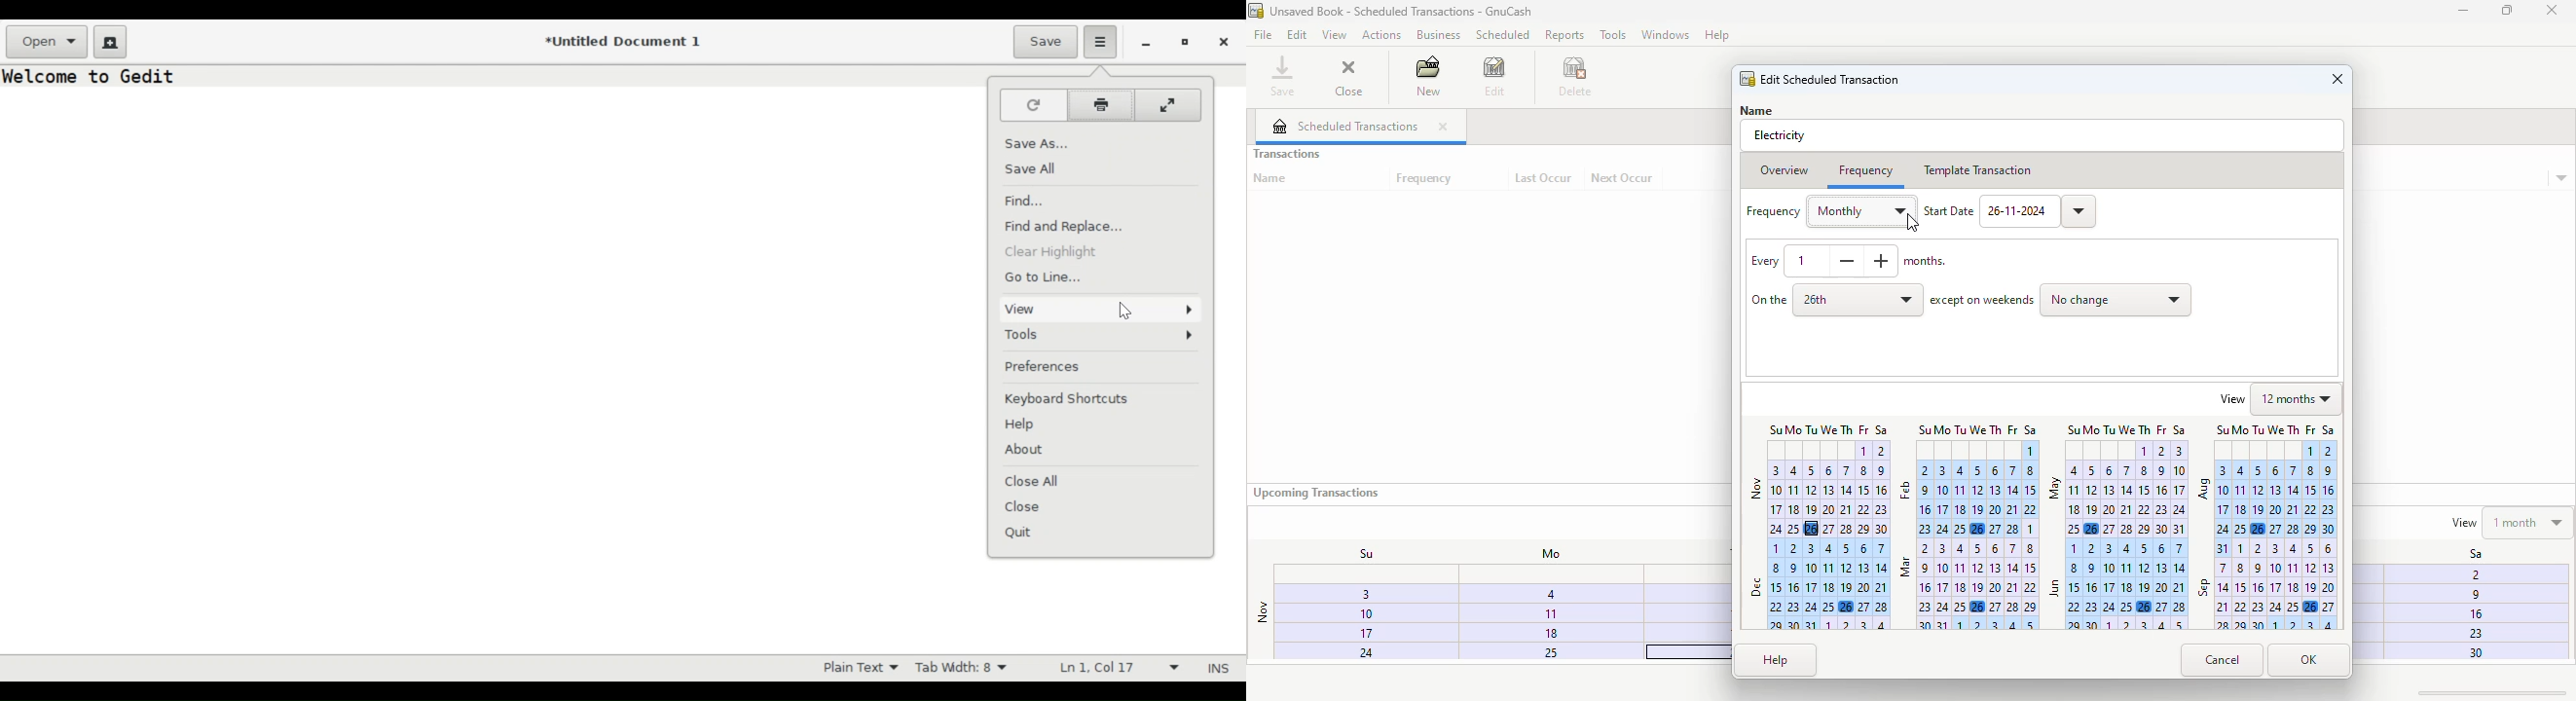 The height and width of the screenshot is (728, 2576). Describe the element at coordinates (1345, 126) in the screenshot. I see `scheduled transactions` at that location.